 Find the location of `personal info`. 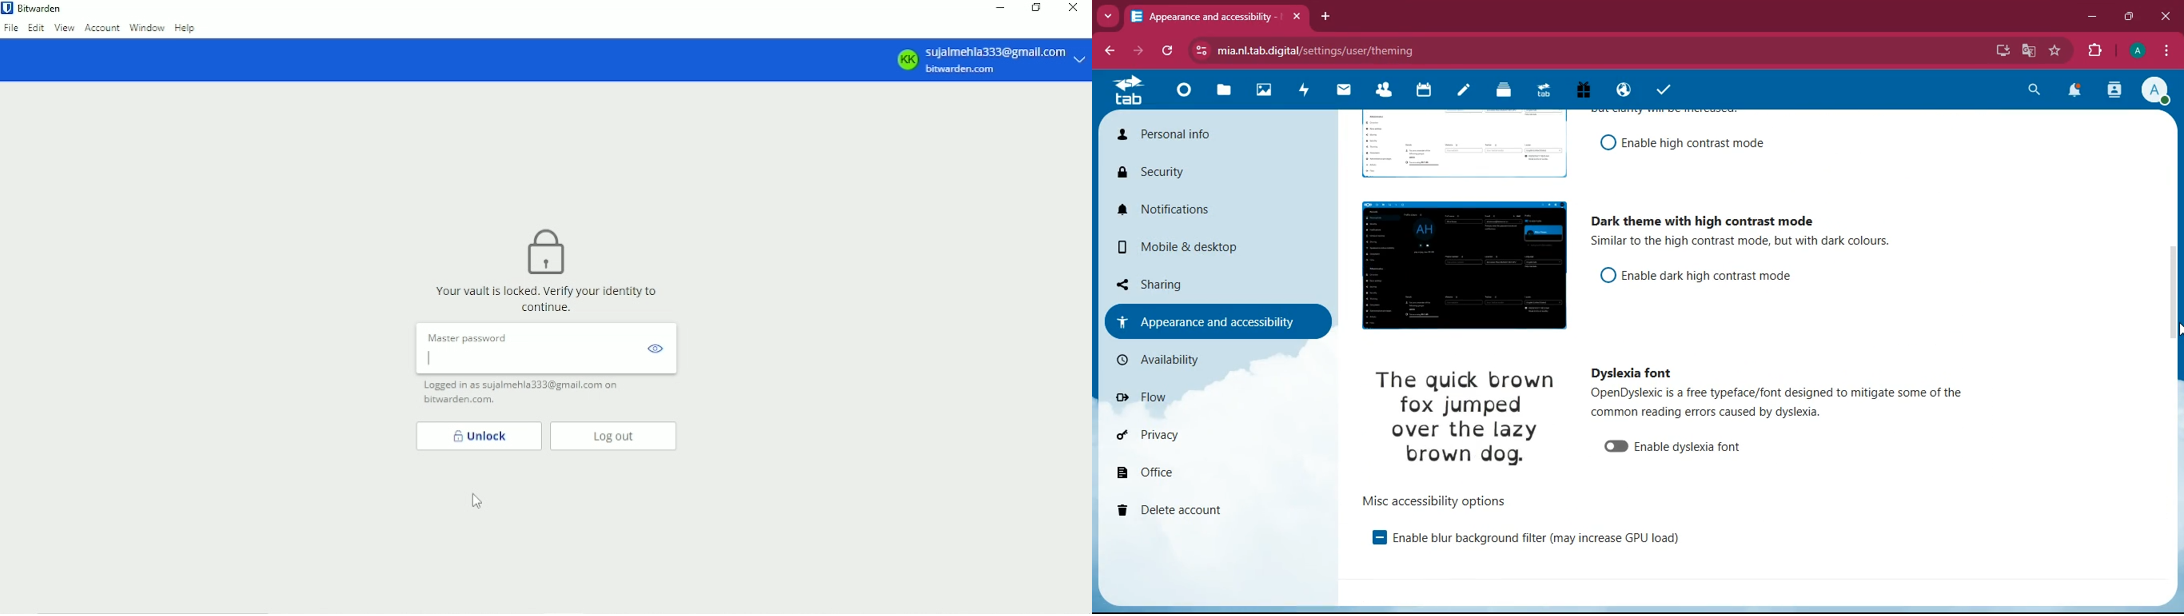

personal info is located at coordinates (1202, 136).